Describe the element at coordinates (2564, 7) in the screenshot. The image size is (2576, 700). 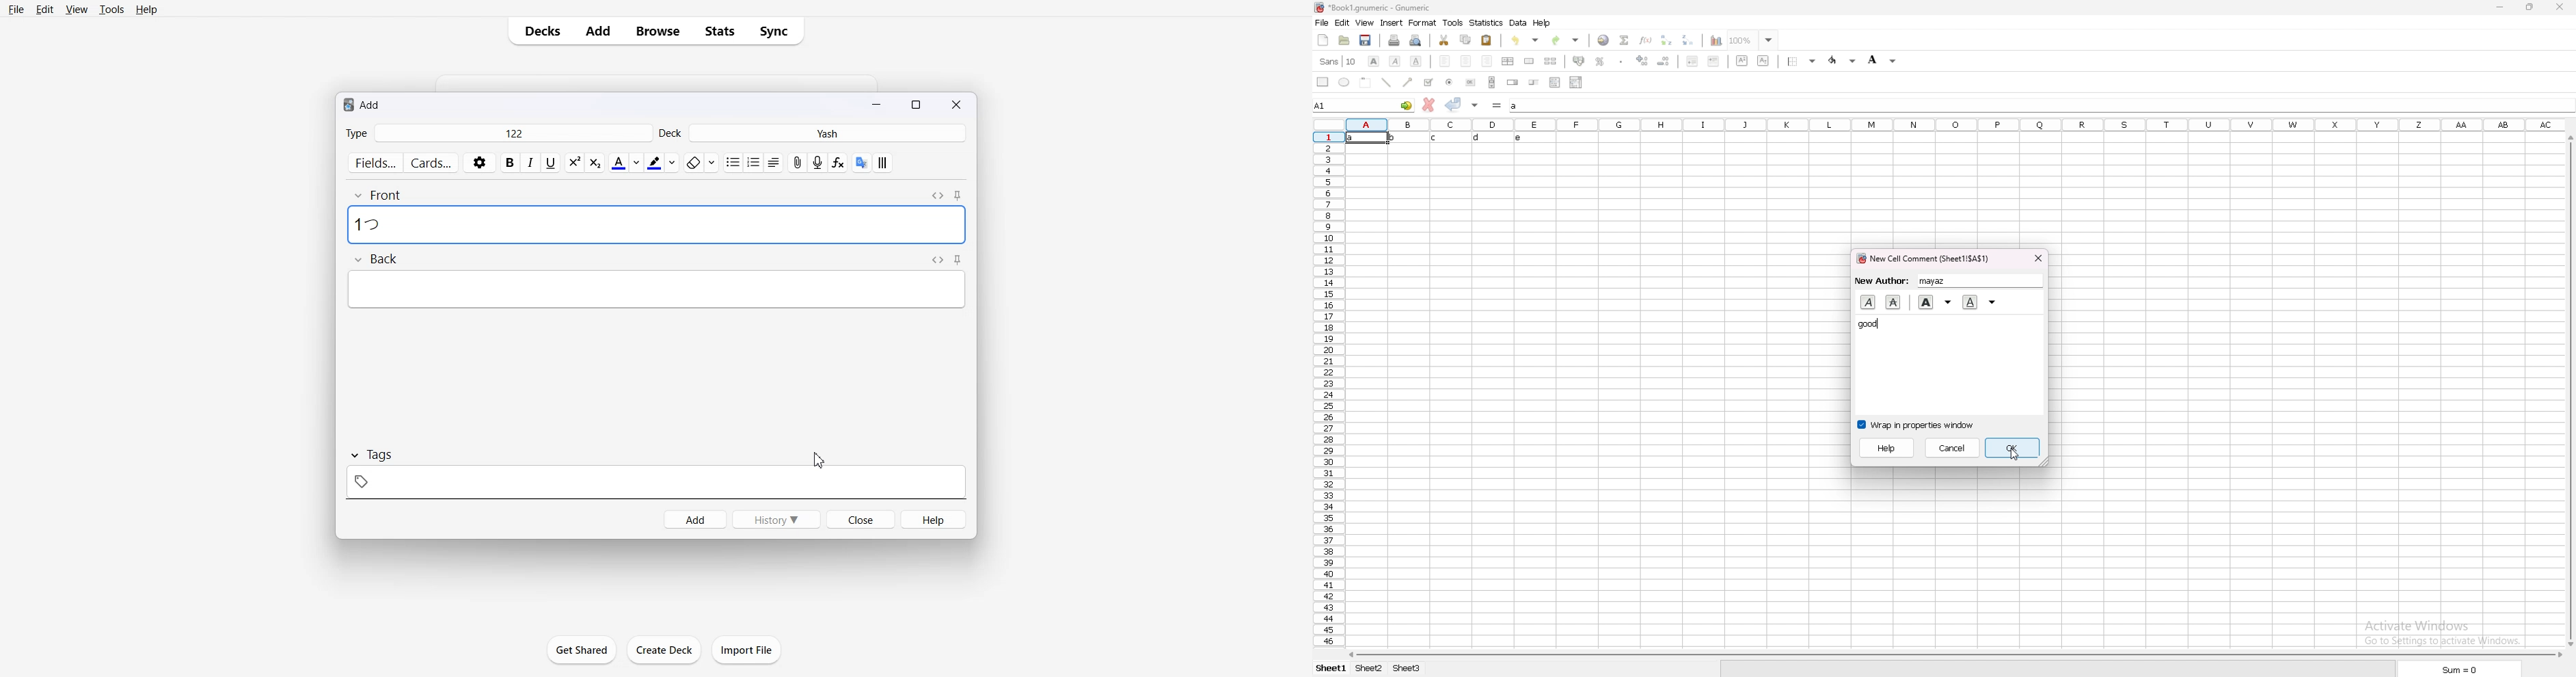
I see `close` at that location.